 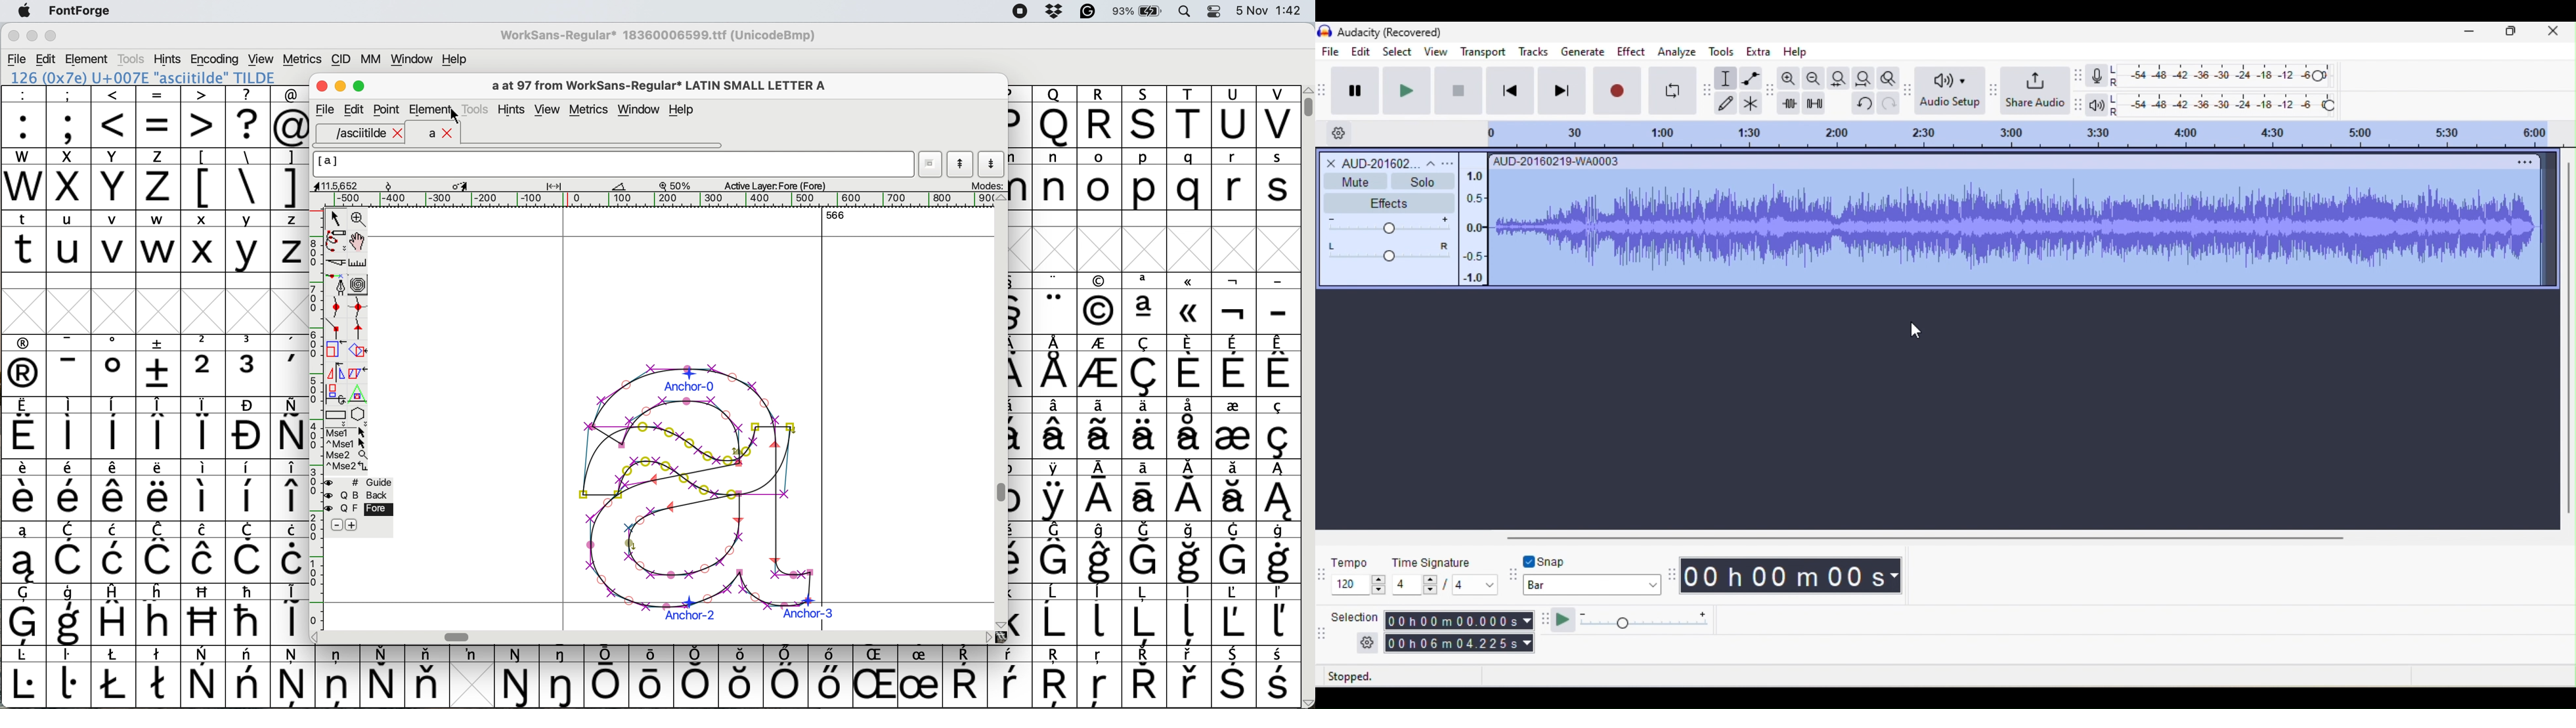 What do you see at coordinates (259, 58) in the screenshot?
I see `view` at bounding box center [259, 58].